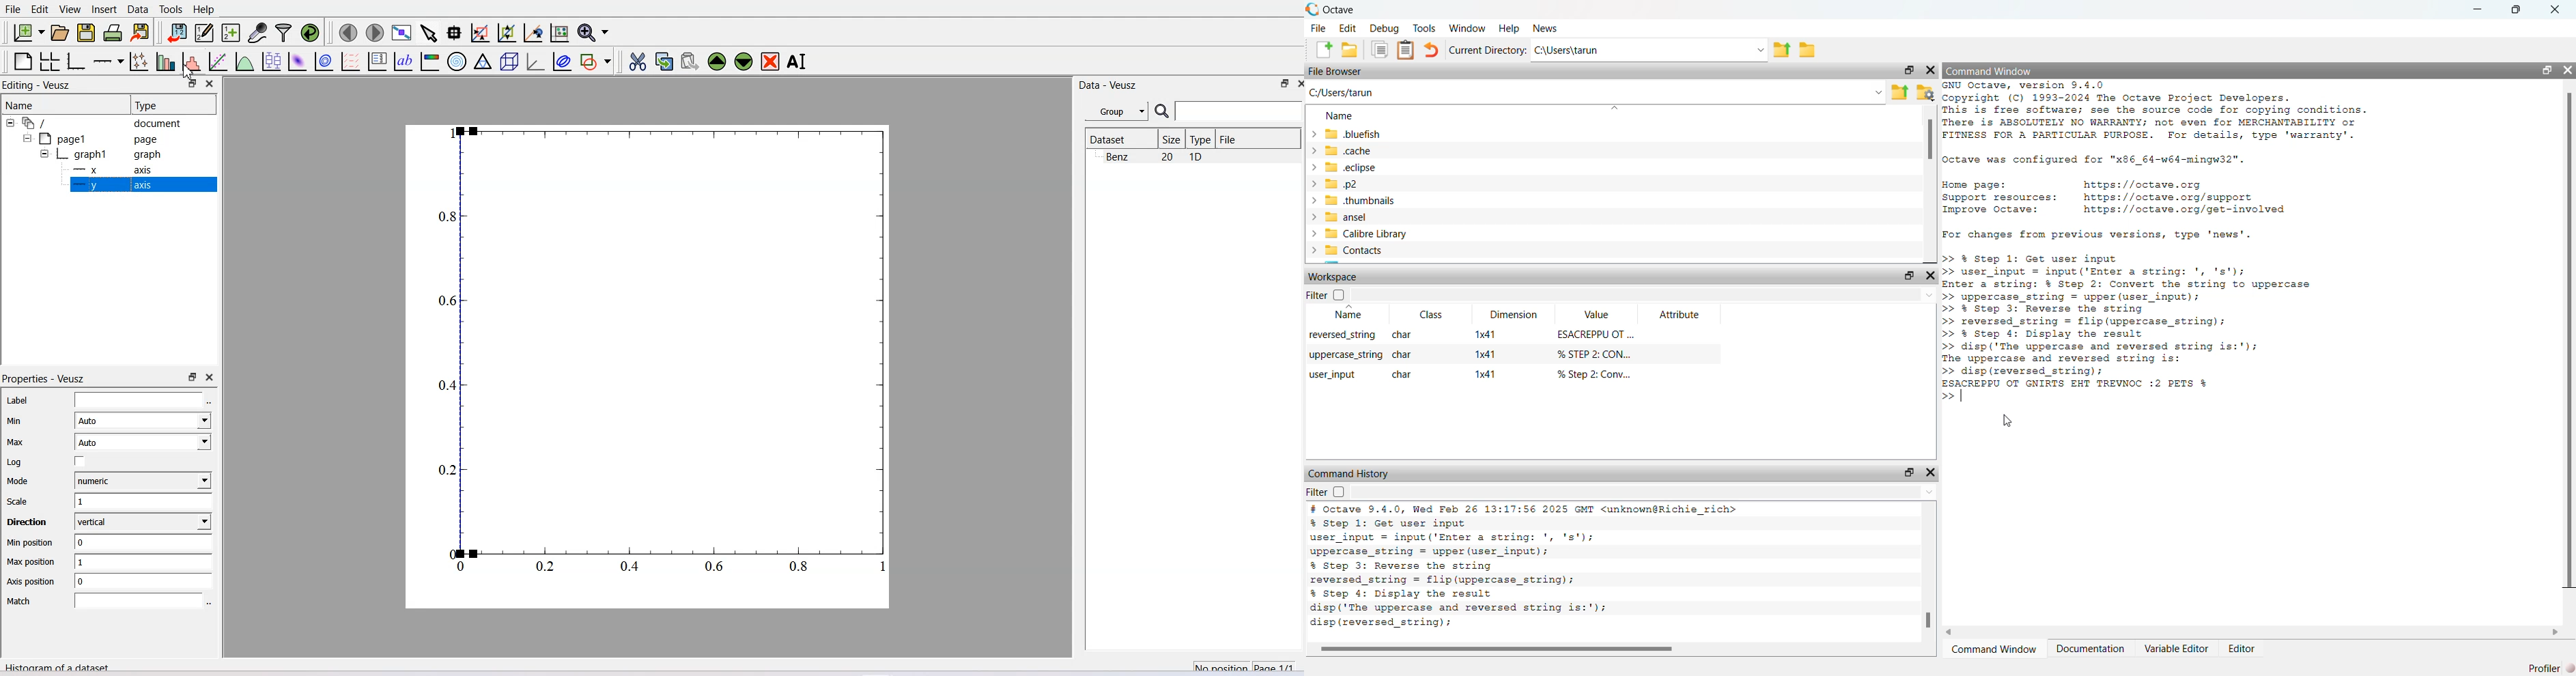  I want to click on Maximize, so click(1286, 83).